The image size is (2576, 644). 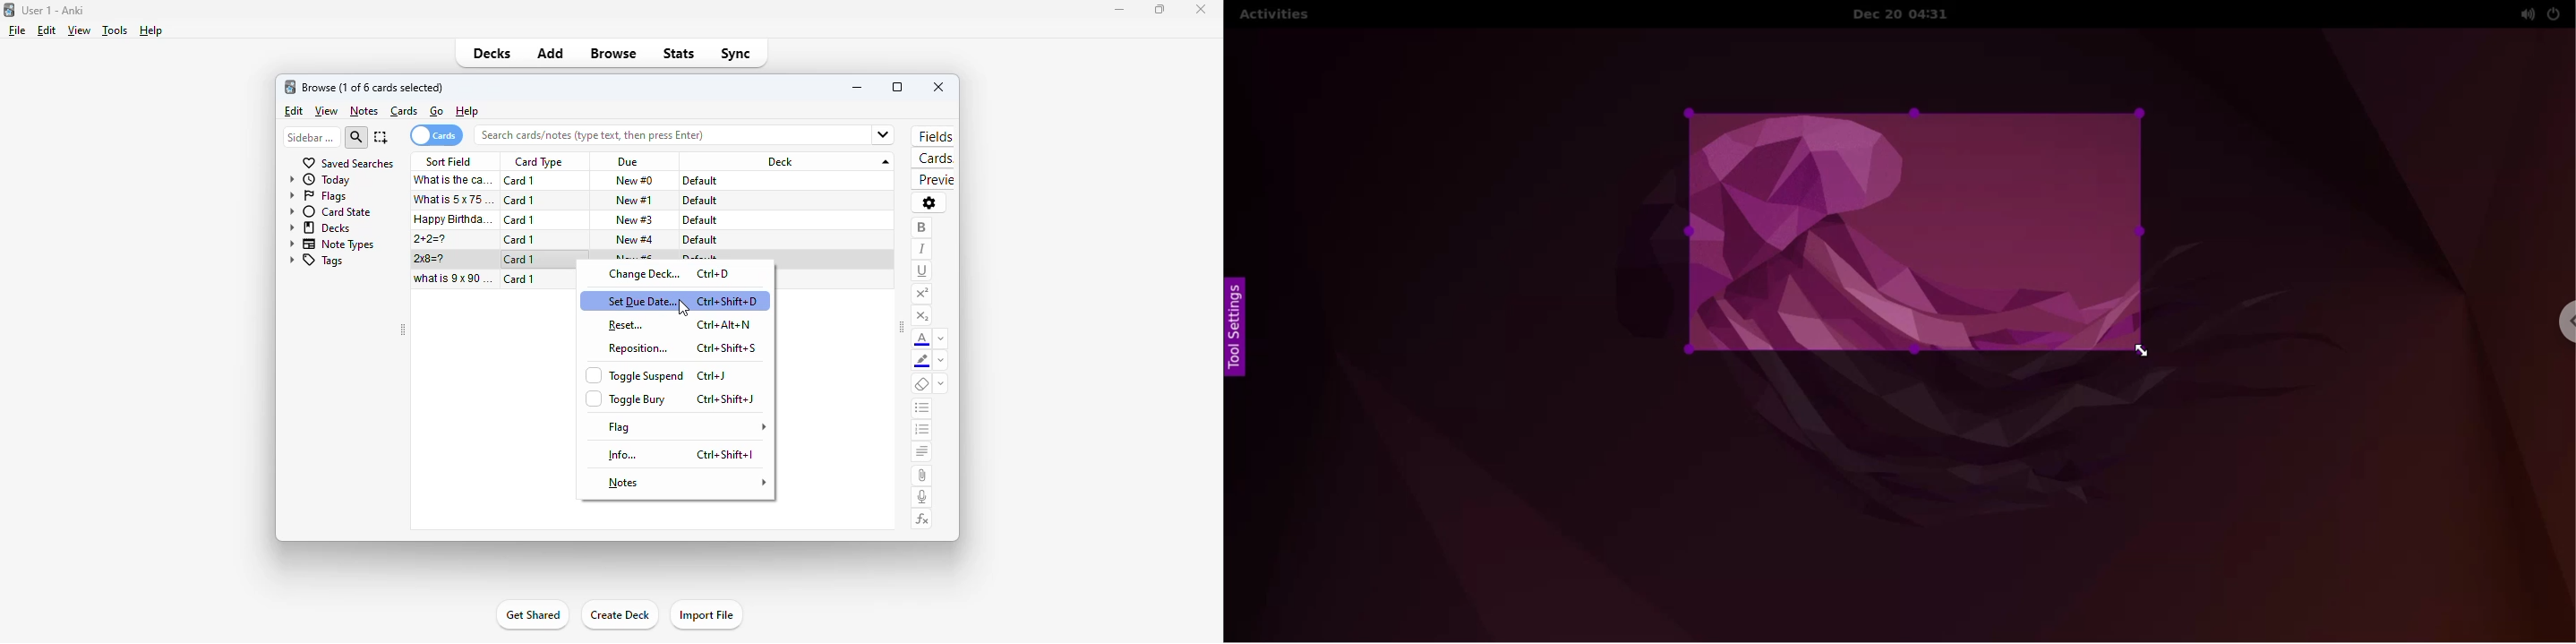 What do you see at coordinates (922, 339) in the screenshot?
I see `text color` at bounding box center [922, 339].